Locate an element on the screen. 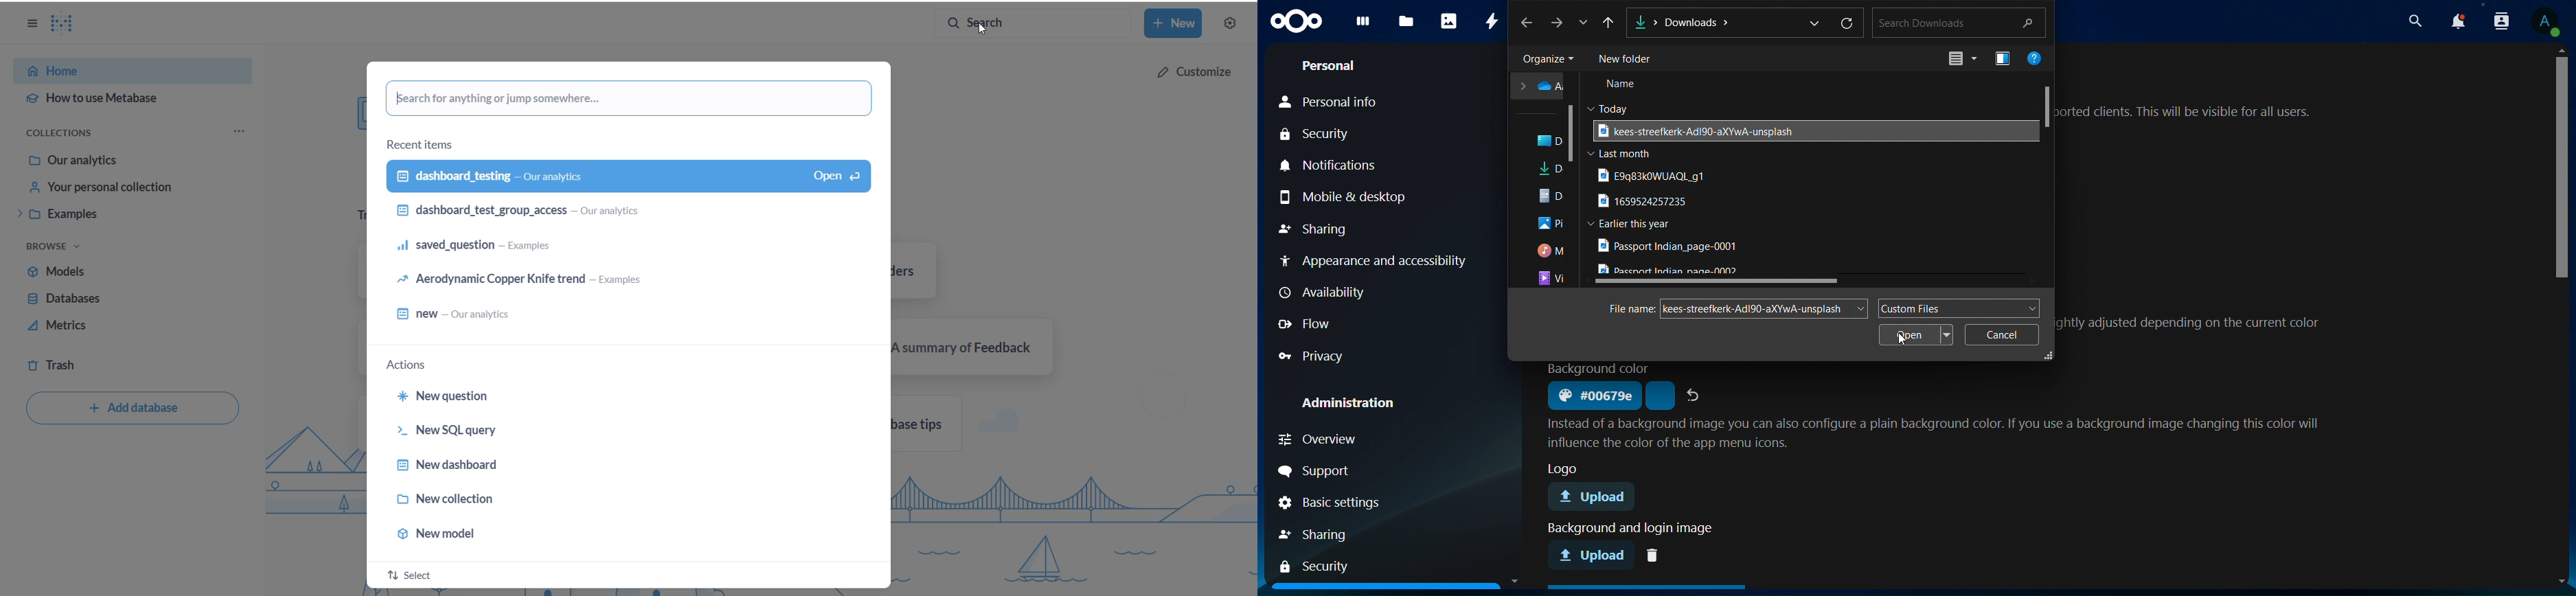 The width and height of the screenshot is (2576, 616). folder is located at coordinates (1540, 87).